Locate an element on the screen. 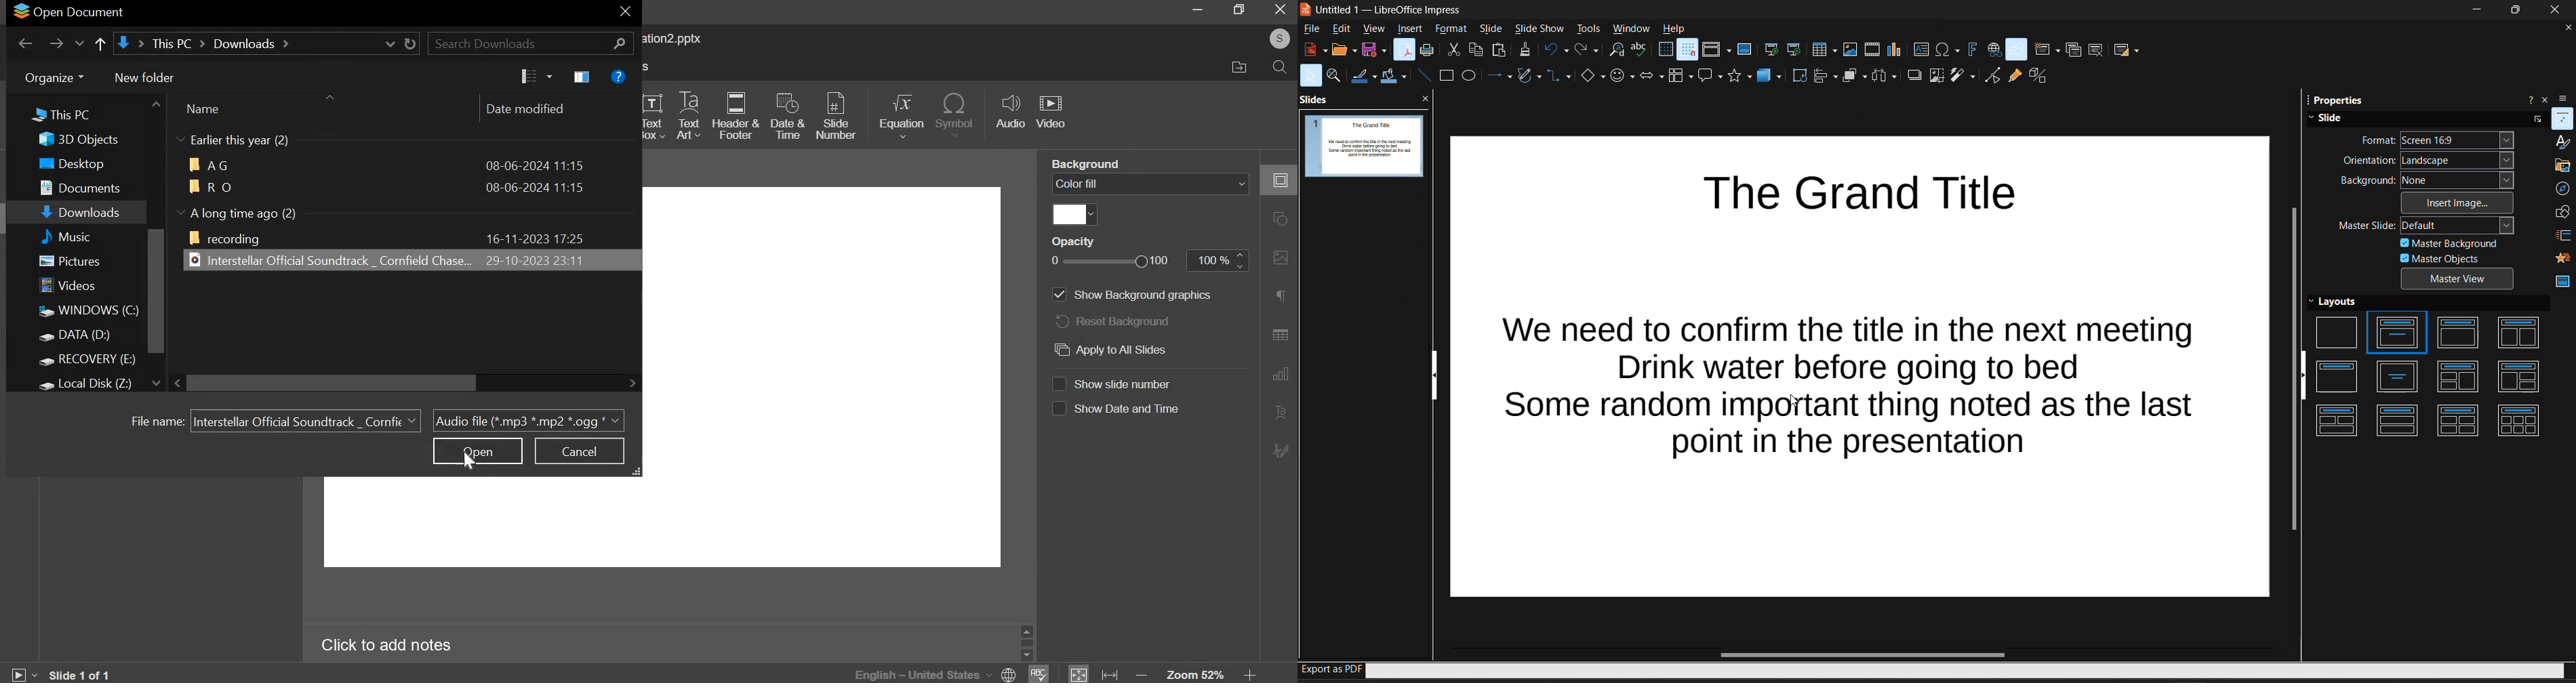  slide is located at coordinates (2412, 118).